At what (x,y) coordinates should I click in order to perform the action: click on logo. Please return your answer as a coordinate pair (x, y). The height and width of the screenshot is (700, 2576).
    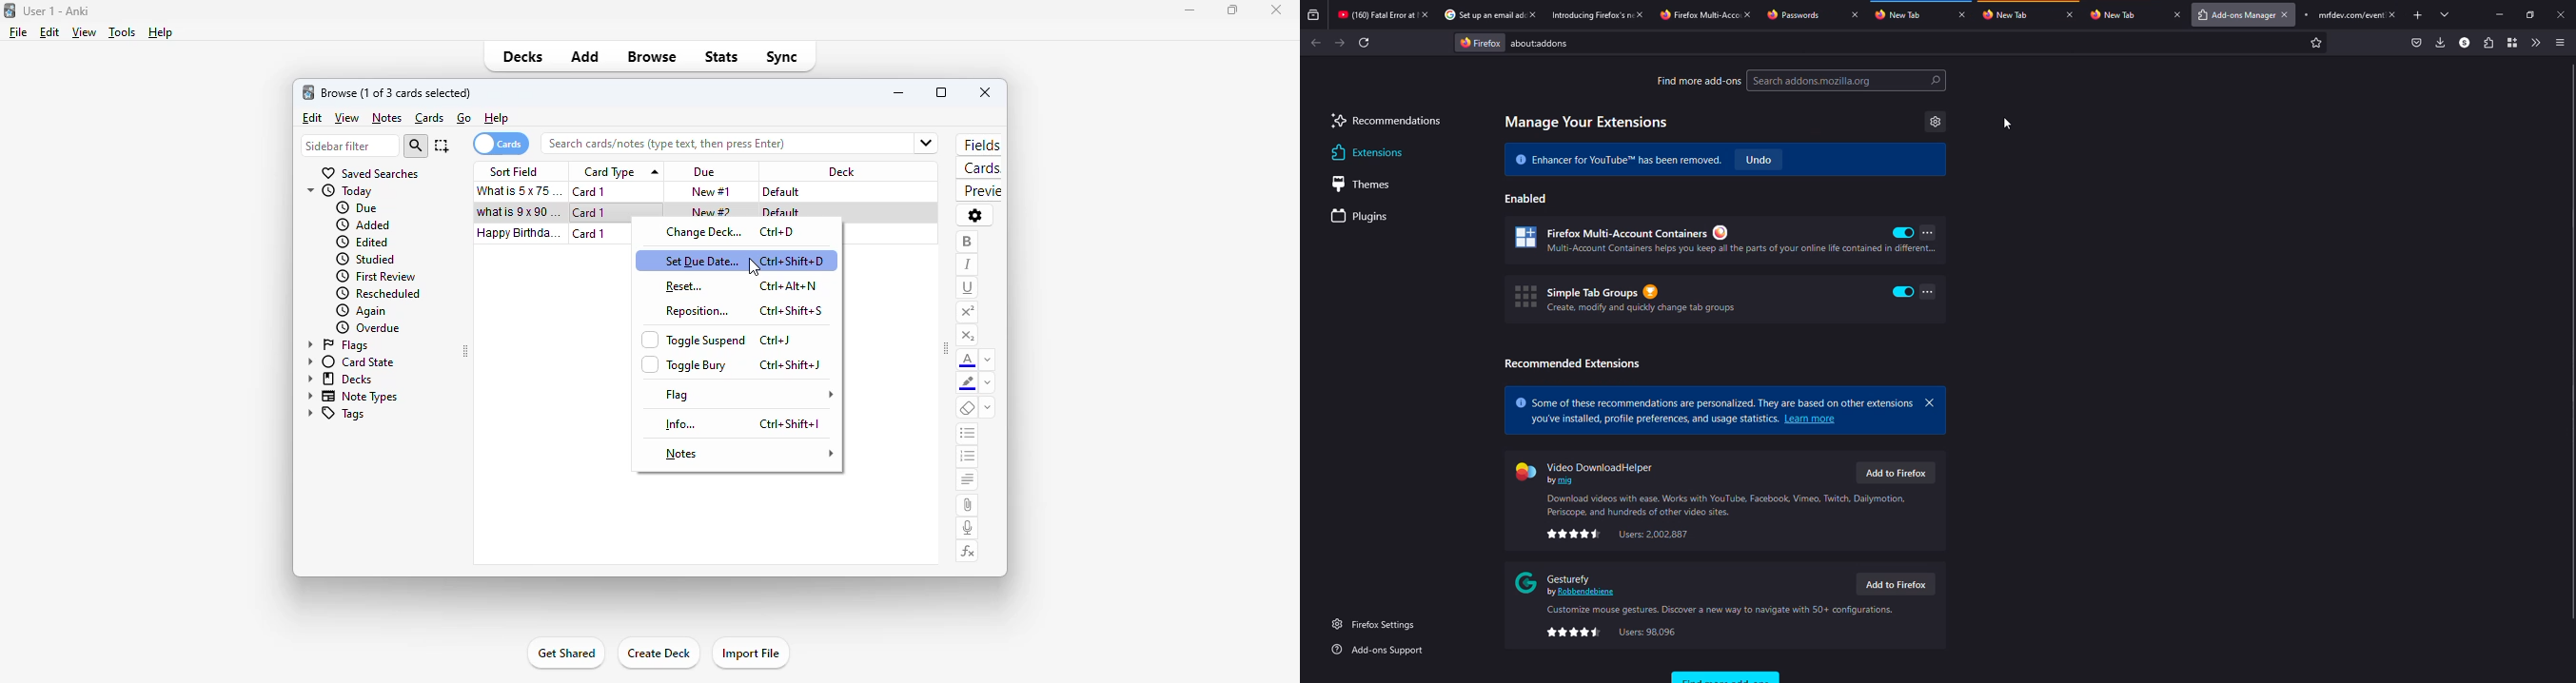
    Looking at the image, I should click on (9, 10).